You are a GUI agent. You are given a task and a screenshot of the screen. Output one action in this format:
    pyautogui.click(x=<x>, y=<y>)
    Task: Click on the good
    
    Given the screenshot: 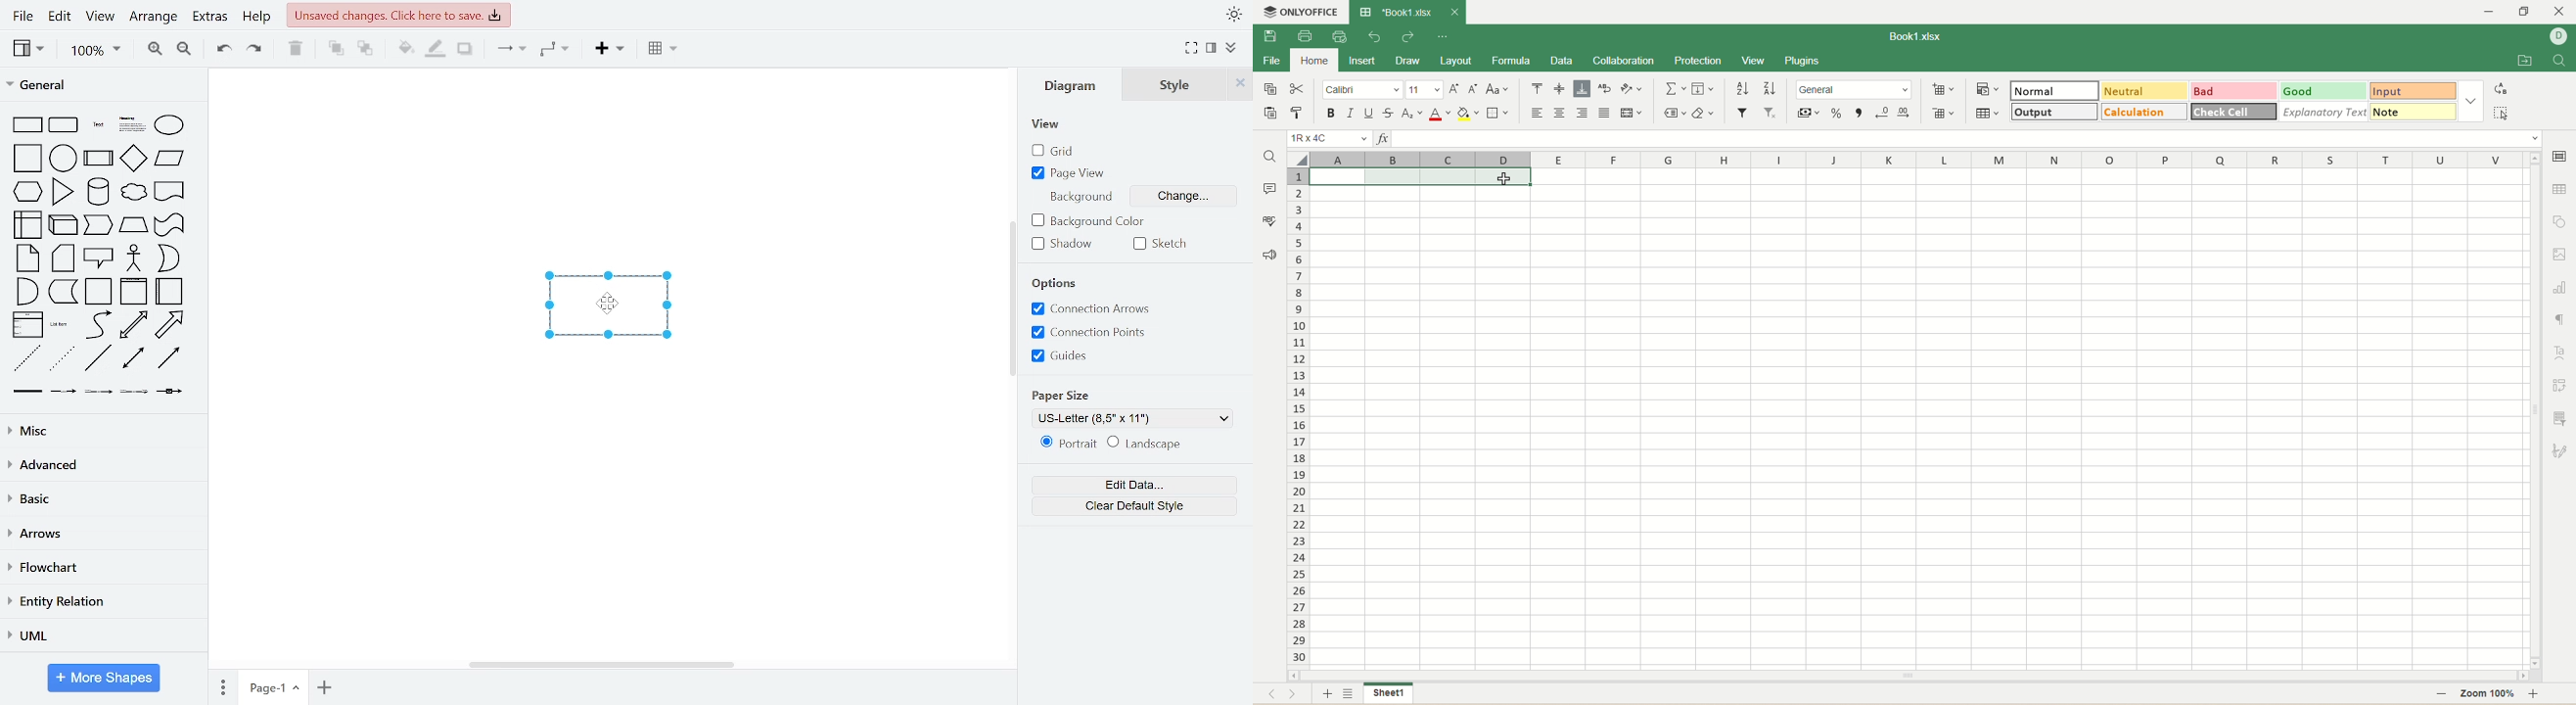 What is the action you would take?
    pyautogui.click(x=2326, y=91)
    